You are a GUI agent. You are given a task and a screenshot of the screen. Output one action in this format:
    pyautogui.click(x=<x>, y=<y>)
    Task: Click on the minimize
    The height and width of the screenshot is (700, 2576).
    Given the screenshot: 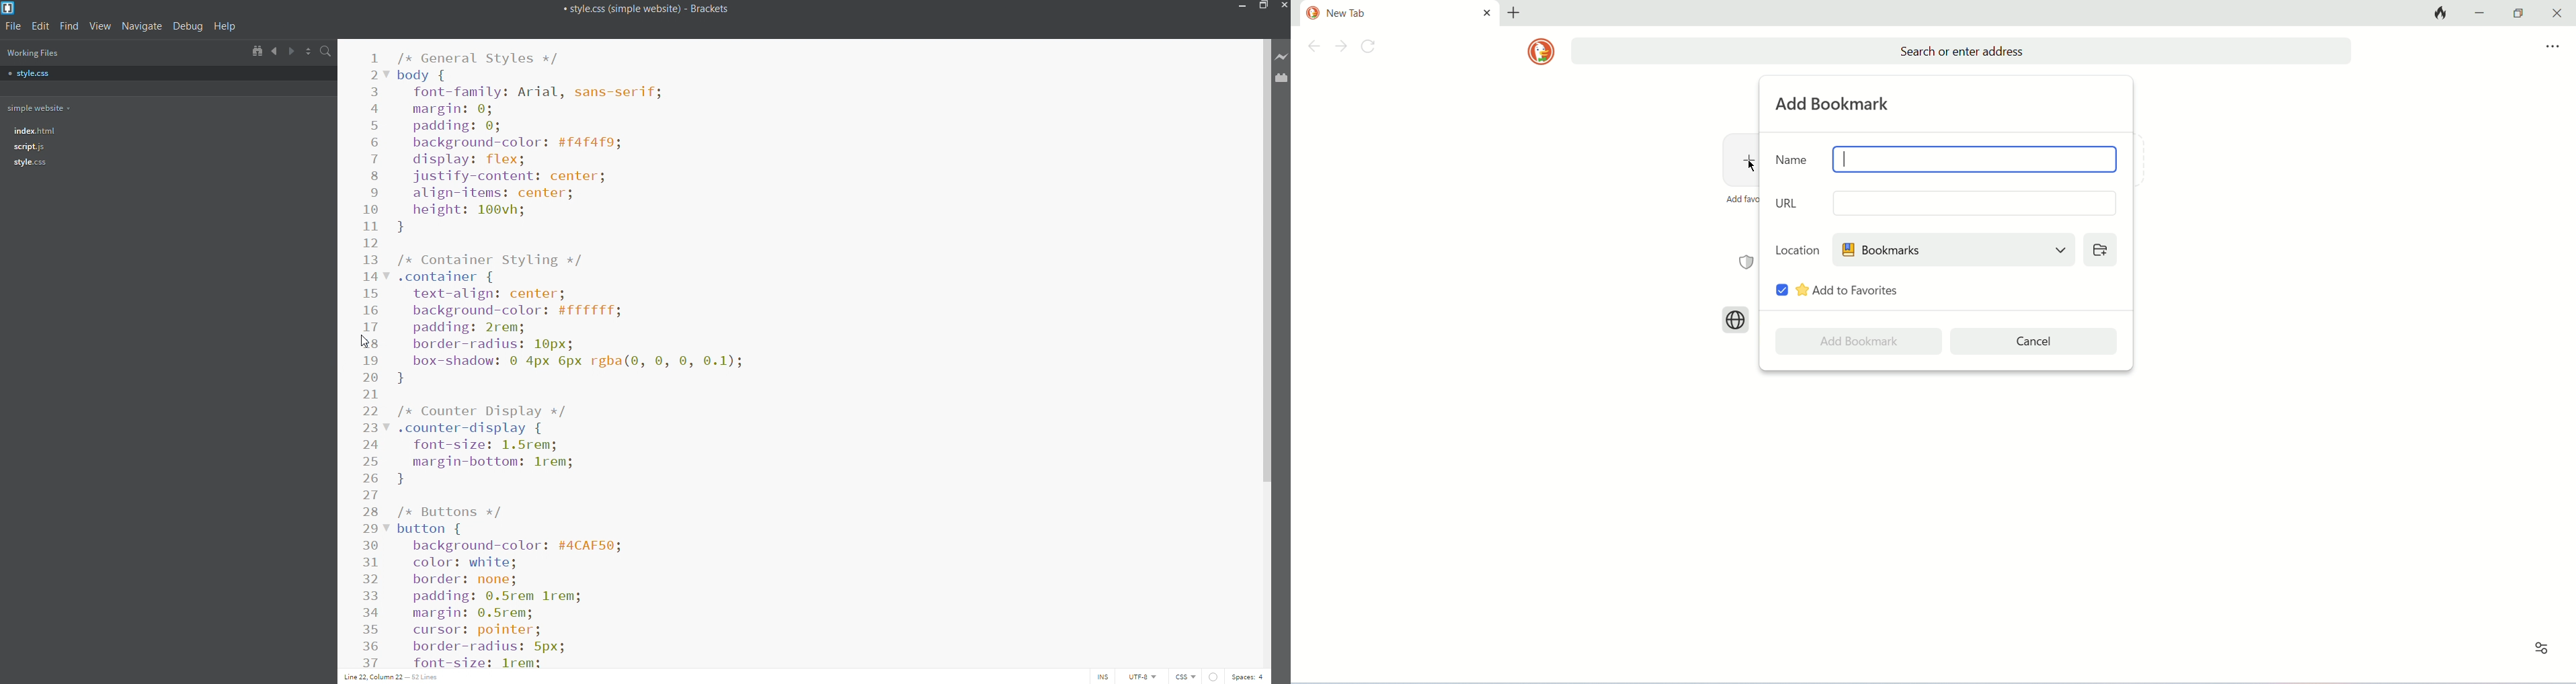 What is the action you would take?
    pyautogui.click(x=1241, y=7)
    